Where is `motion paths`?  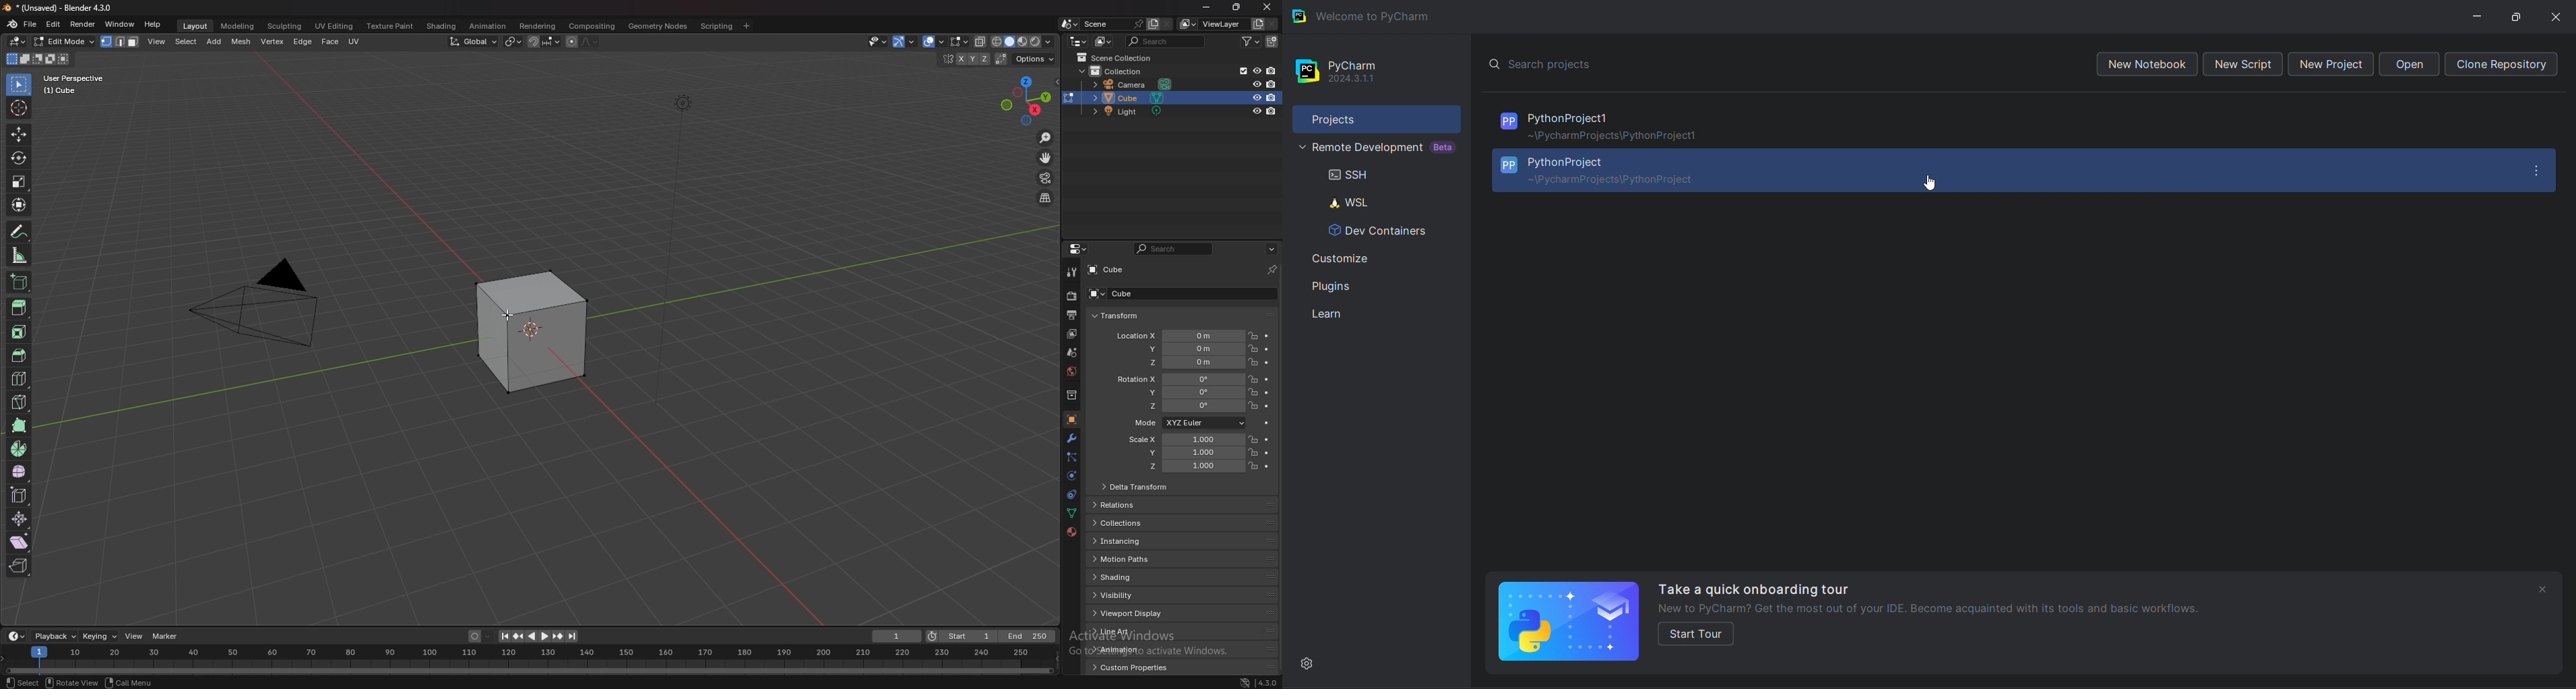
motion paths is located at coordinates (1144, 559).